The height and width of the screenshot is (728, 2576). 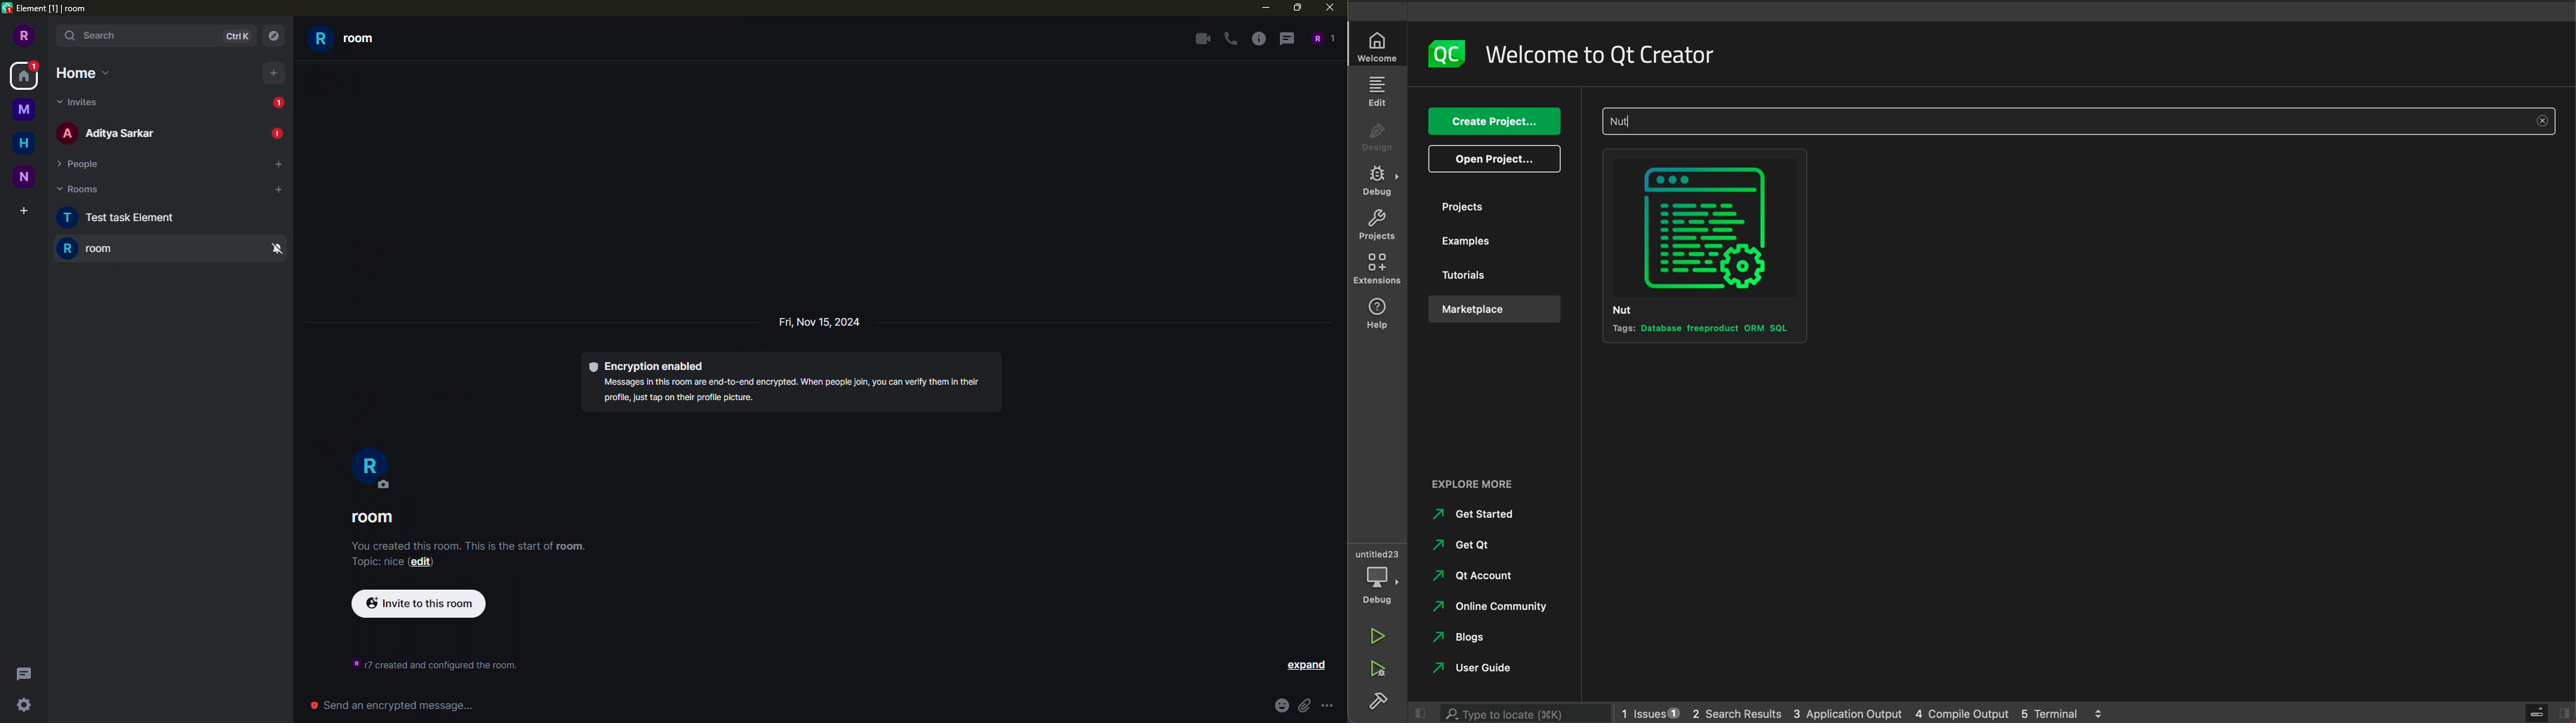 What do you see at coordinates (274, 133) in the screenshot?
I see `notification` at bounding box center [274, 133].